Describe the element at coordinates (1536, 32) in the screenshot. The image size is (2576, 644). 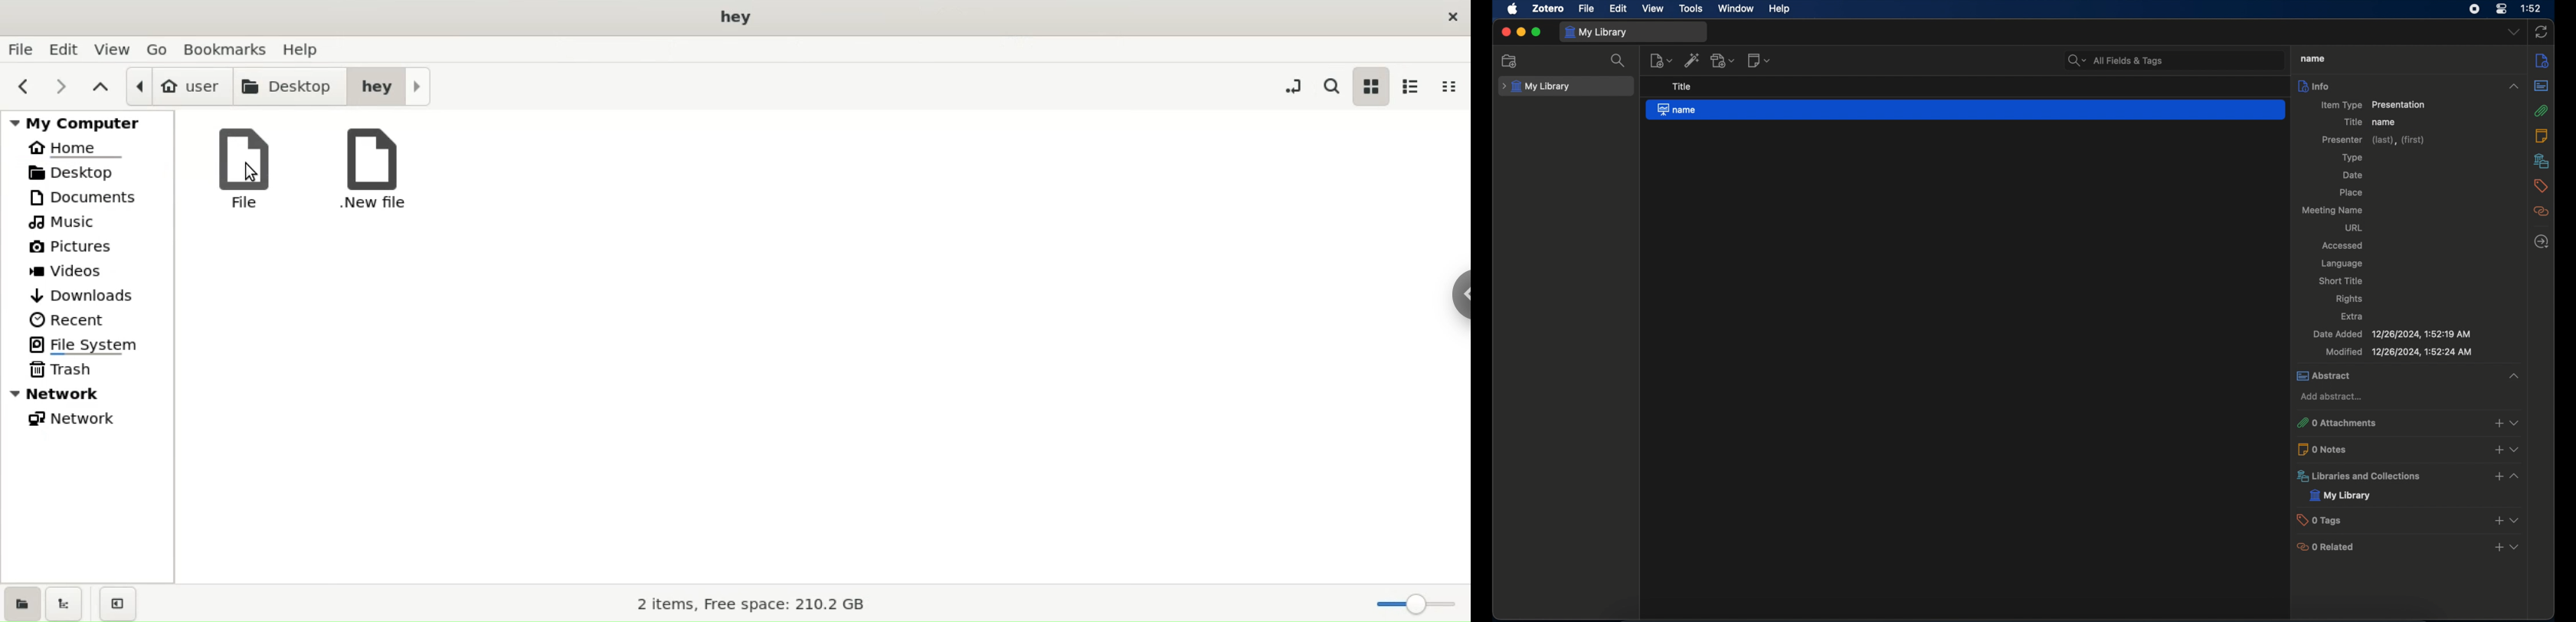
I see `maximize` at that location.